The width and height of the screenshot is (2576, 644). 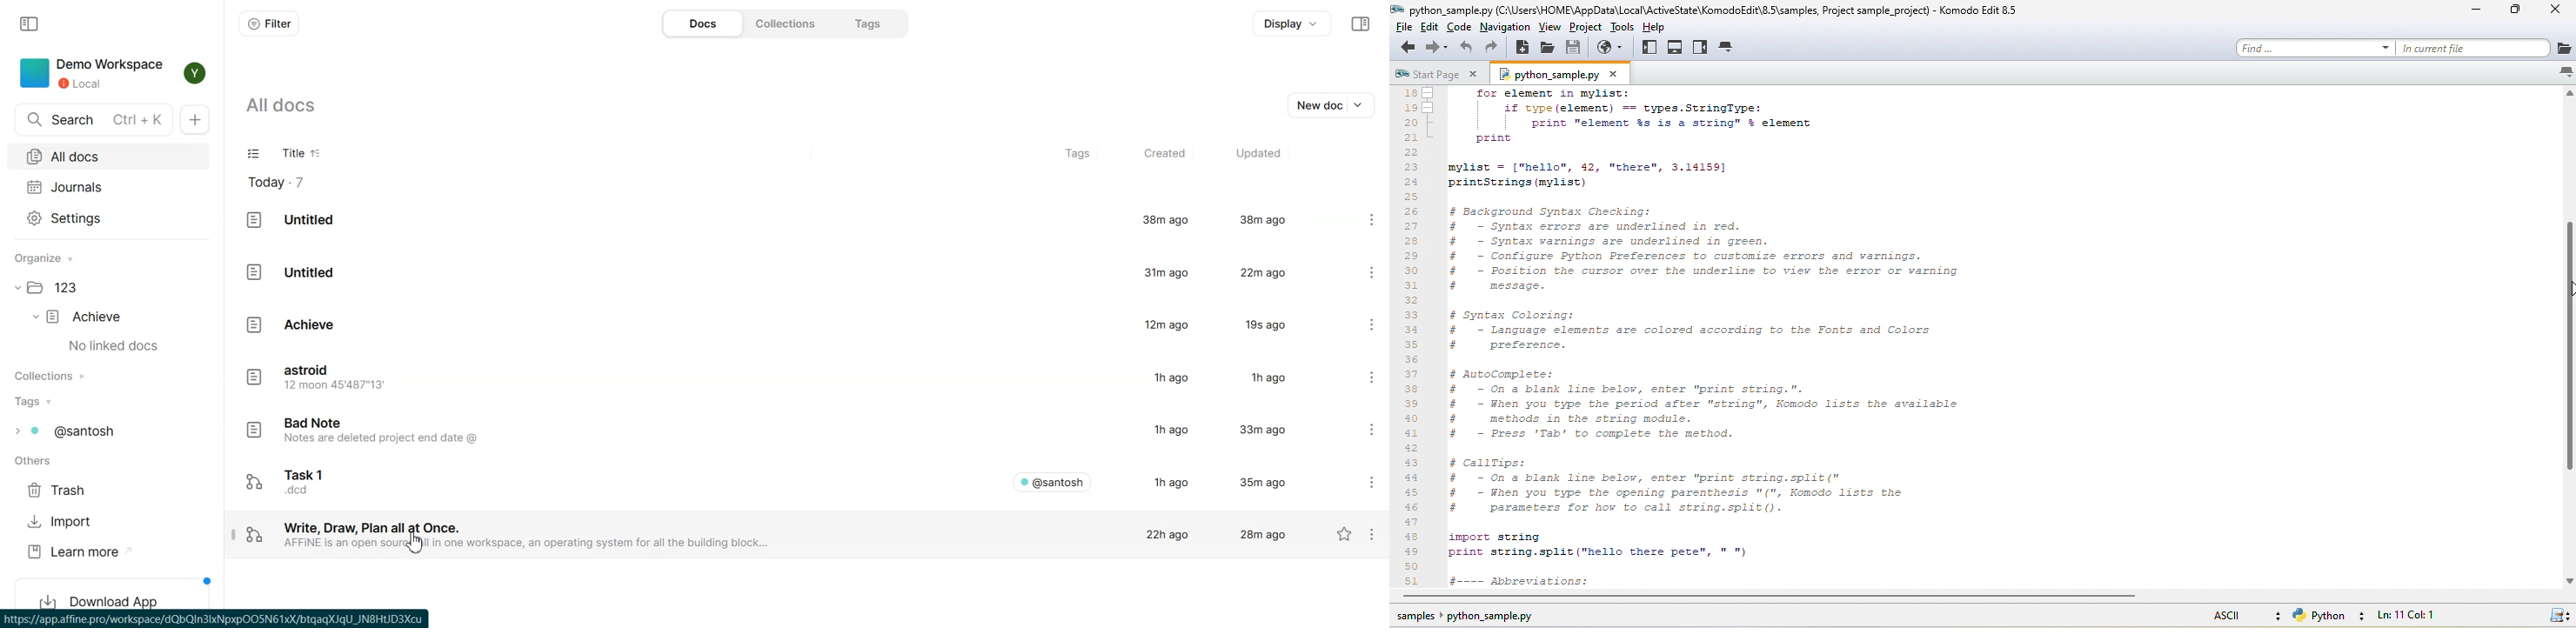 I want to click on All docs, so click(x=108, y=156).